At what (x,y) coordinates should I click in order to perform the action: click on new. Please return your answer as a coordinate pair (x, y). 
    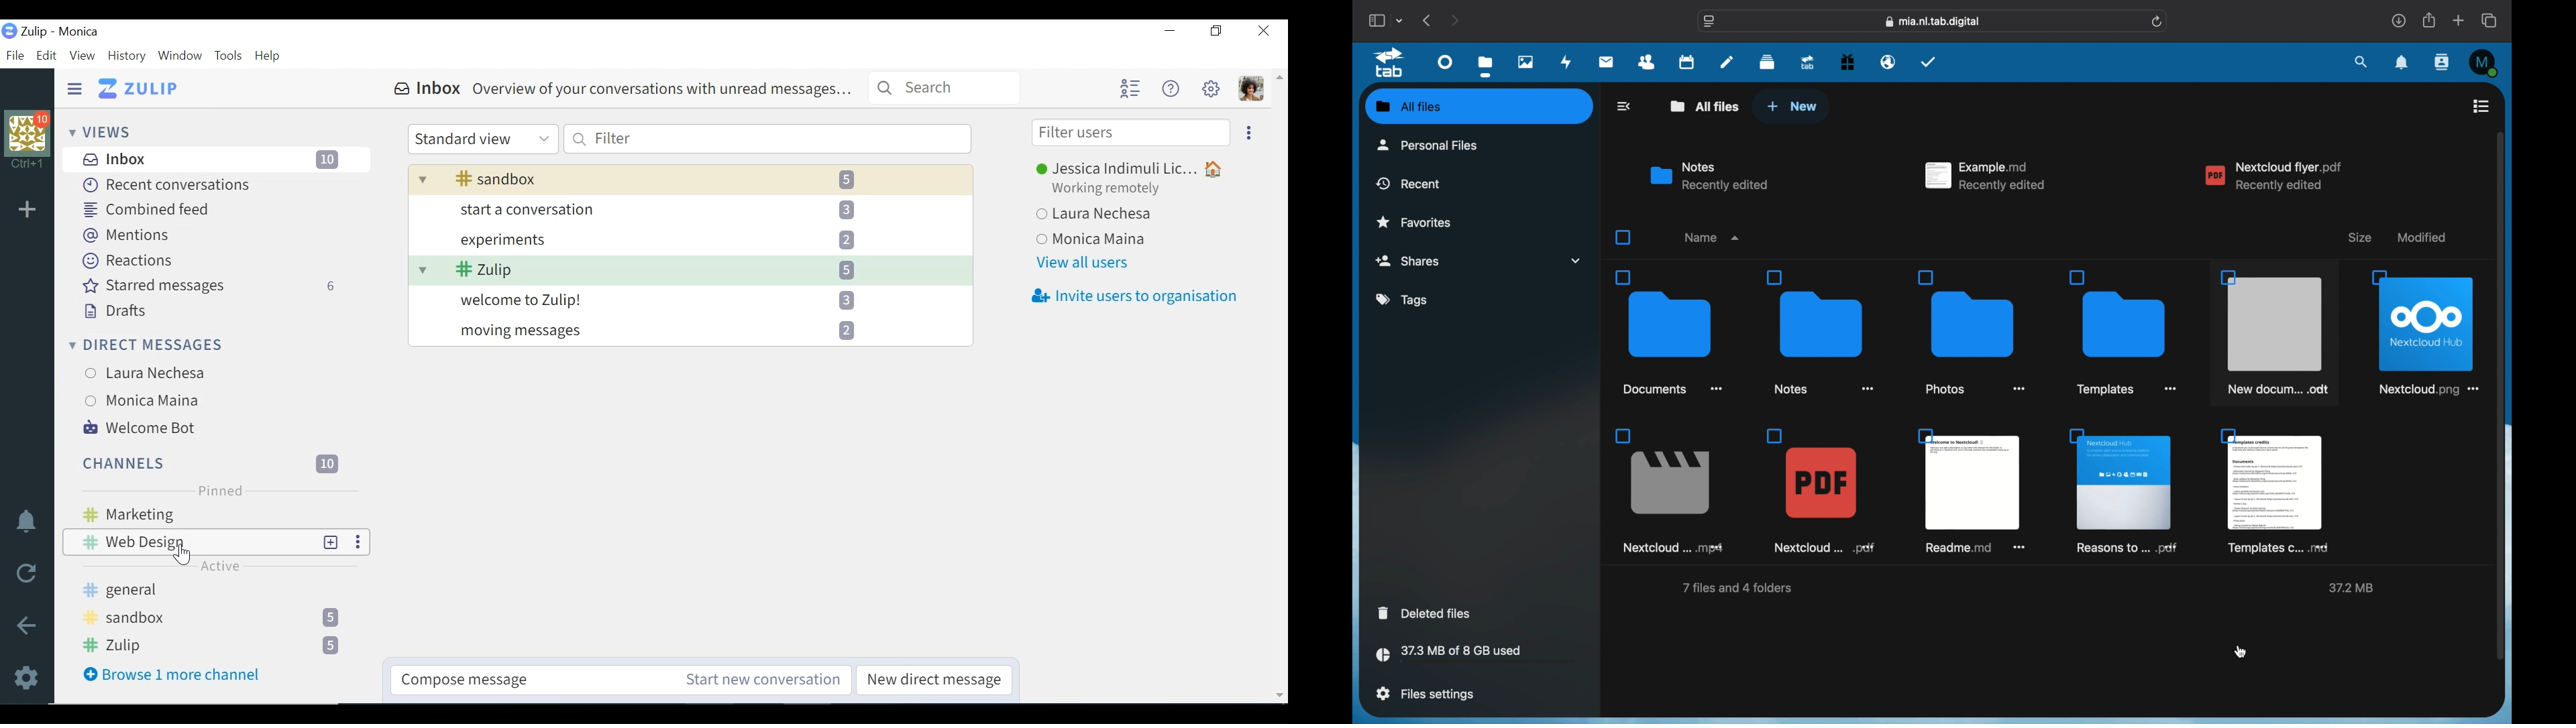
    Looking at the image, I should click on (1792, 107).